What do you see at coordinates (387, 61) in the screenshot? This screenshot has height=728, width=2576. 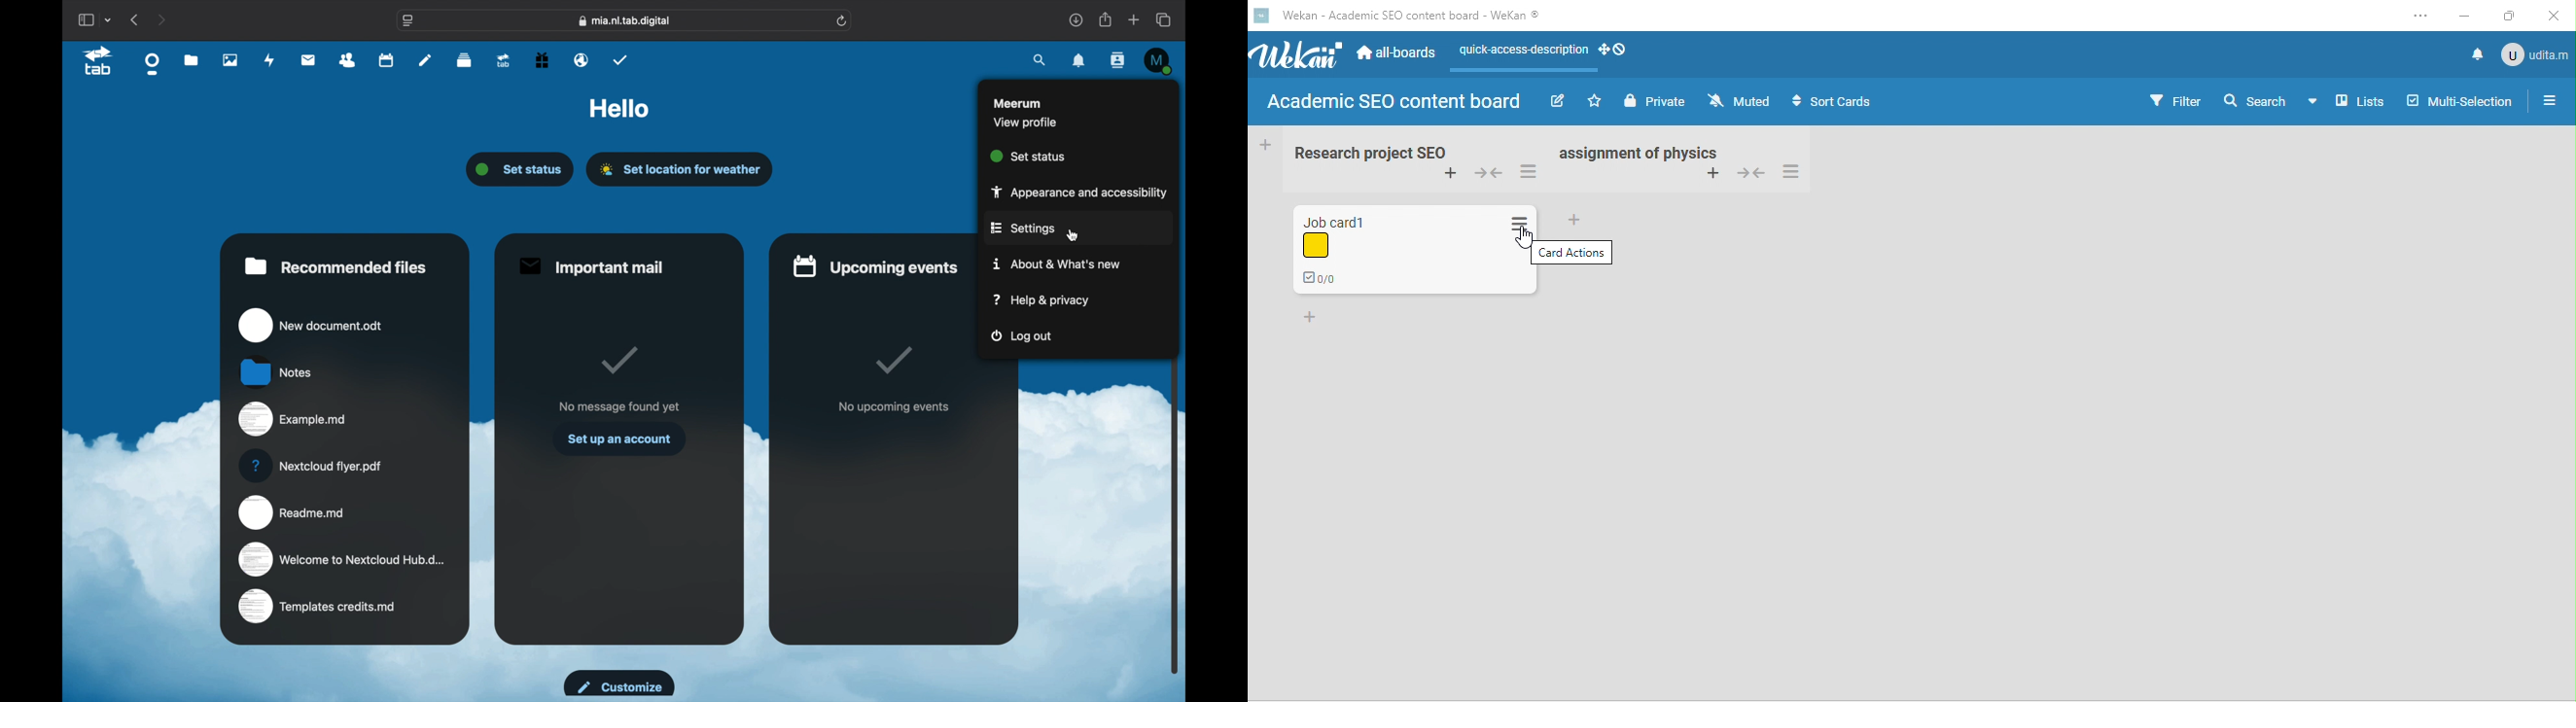 I see `calendar` at bounding box center [387, 61].